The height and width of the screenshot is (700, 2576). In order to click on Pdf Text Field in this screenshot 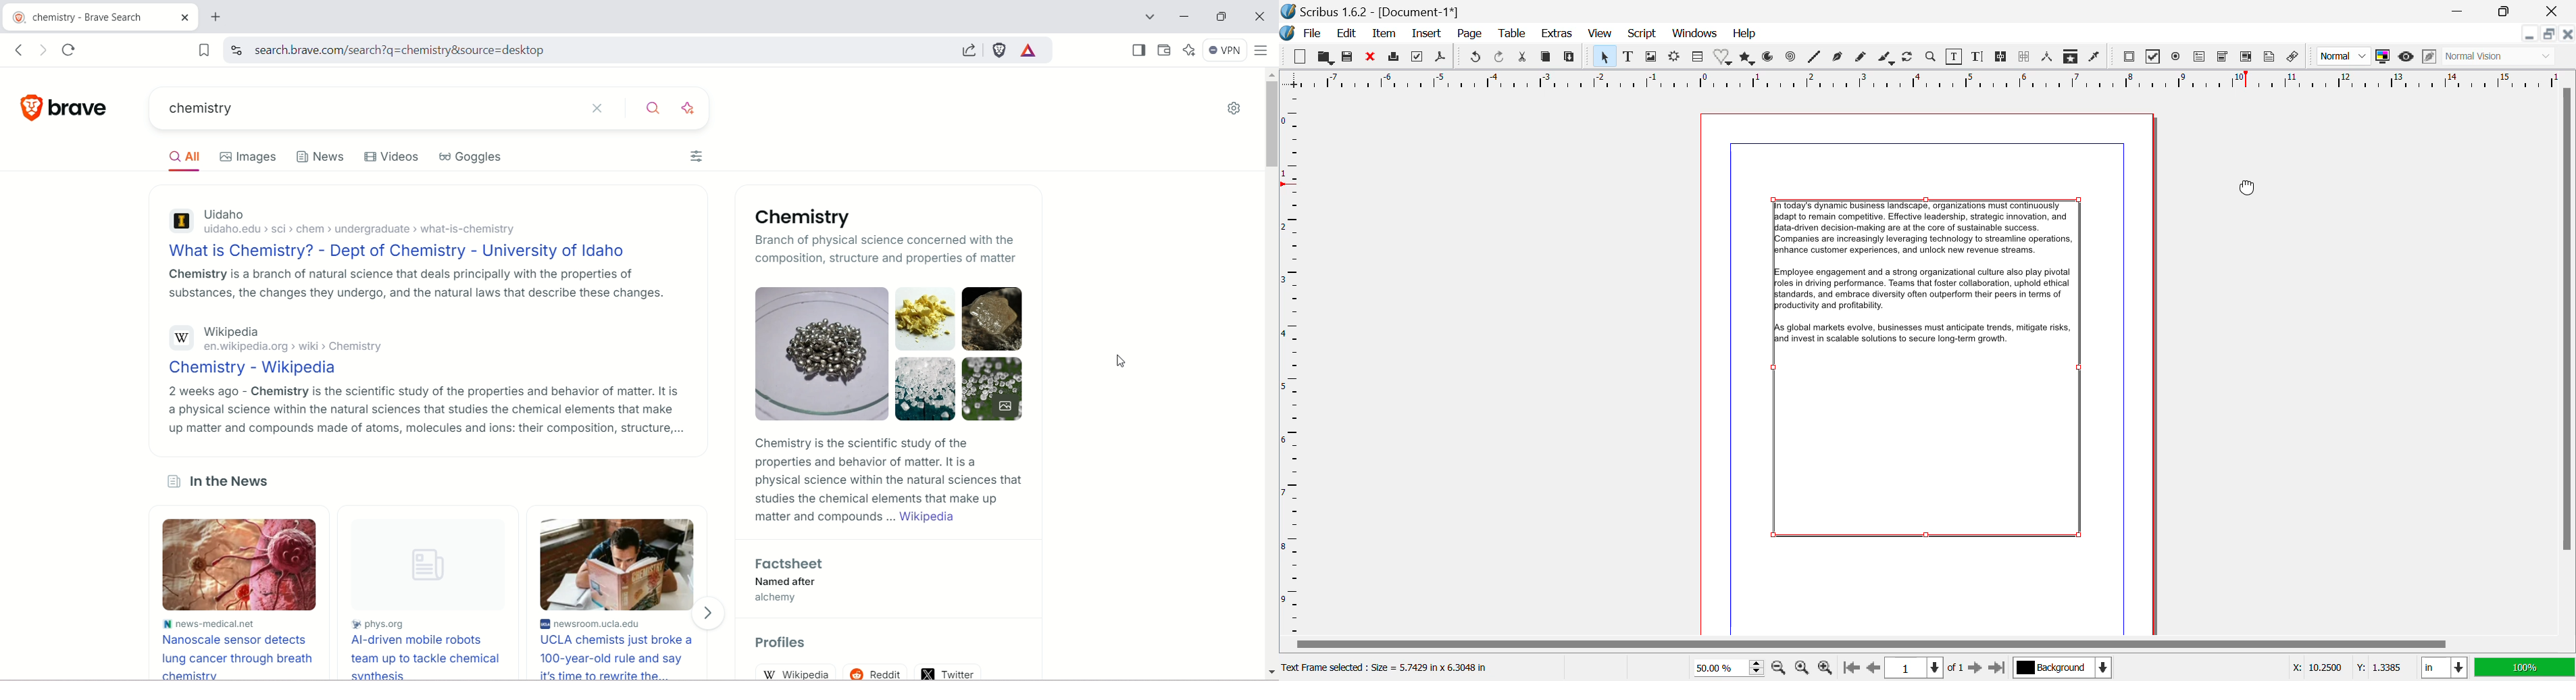, I will do `click(2202, 56)`.